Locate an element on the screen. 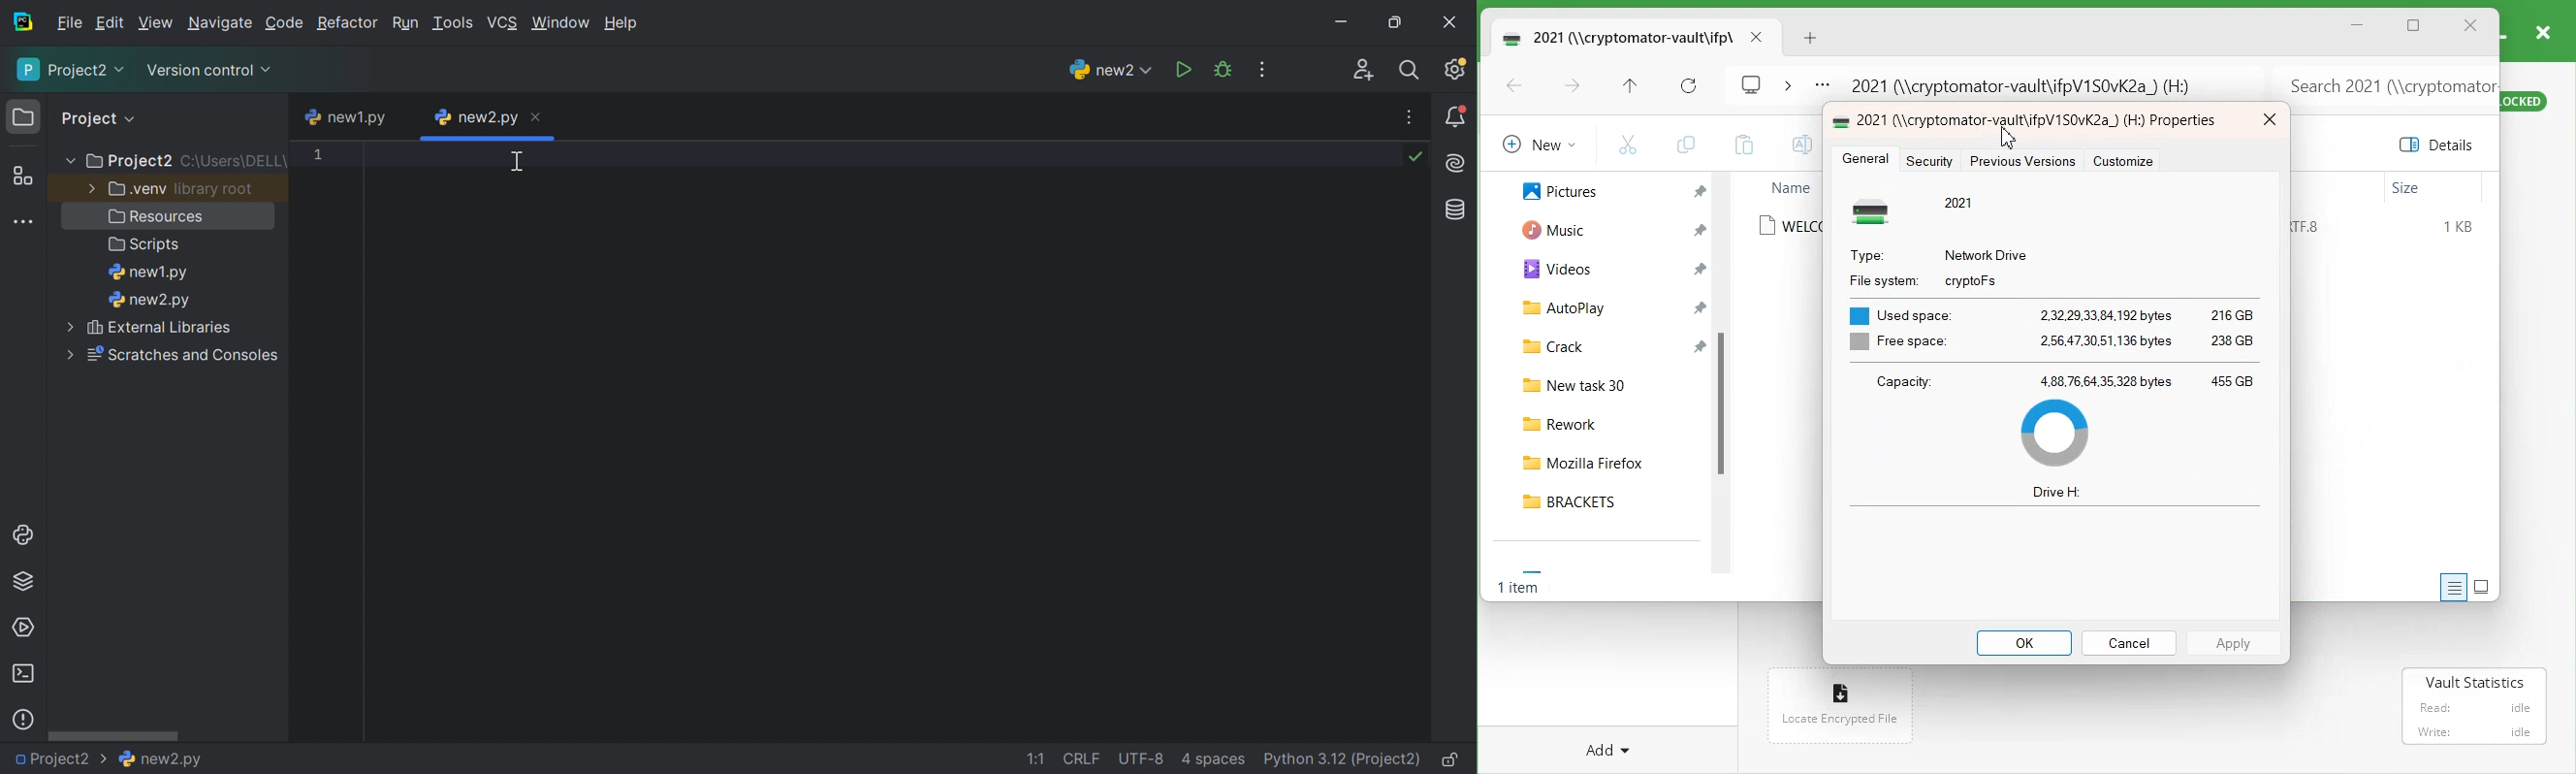 This screenshot has height=784, width=2576. Crack is located at coordinates (1544, 344).